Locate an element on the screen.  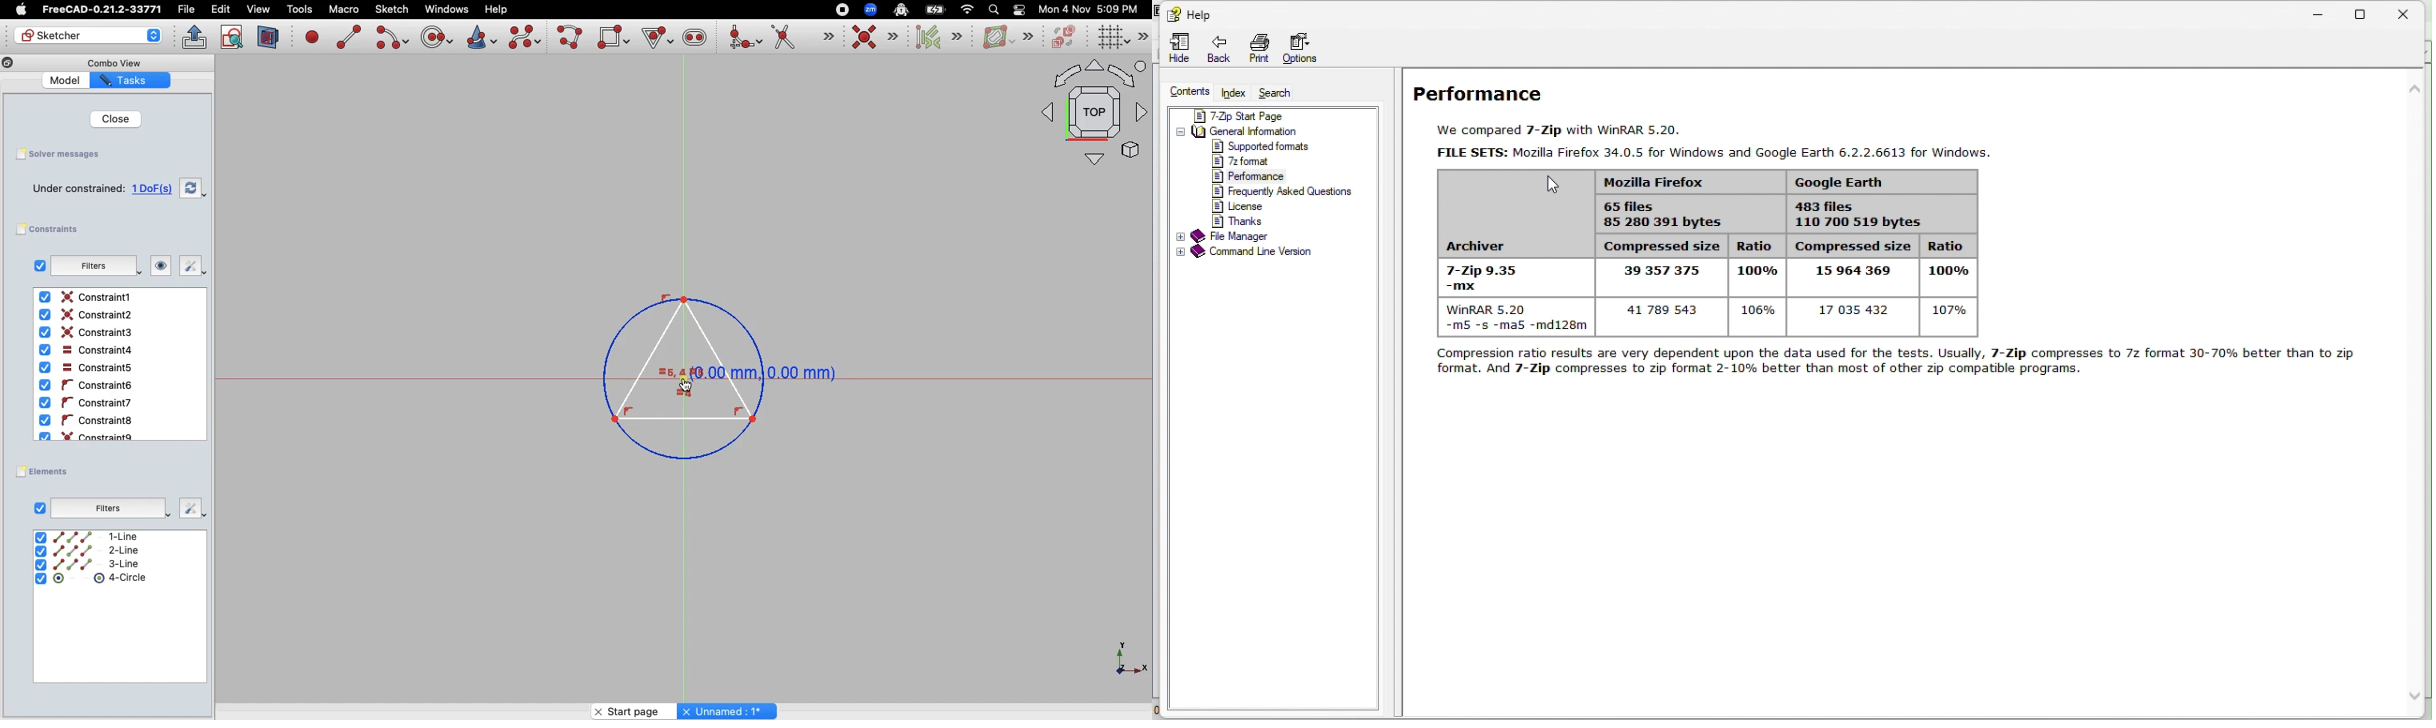
Filters is located at coordinates (110, 506).